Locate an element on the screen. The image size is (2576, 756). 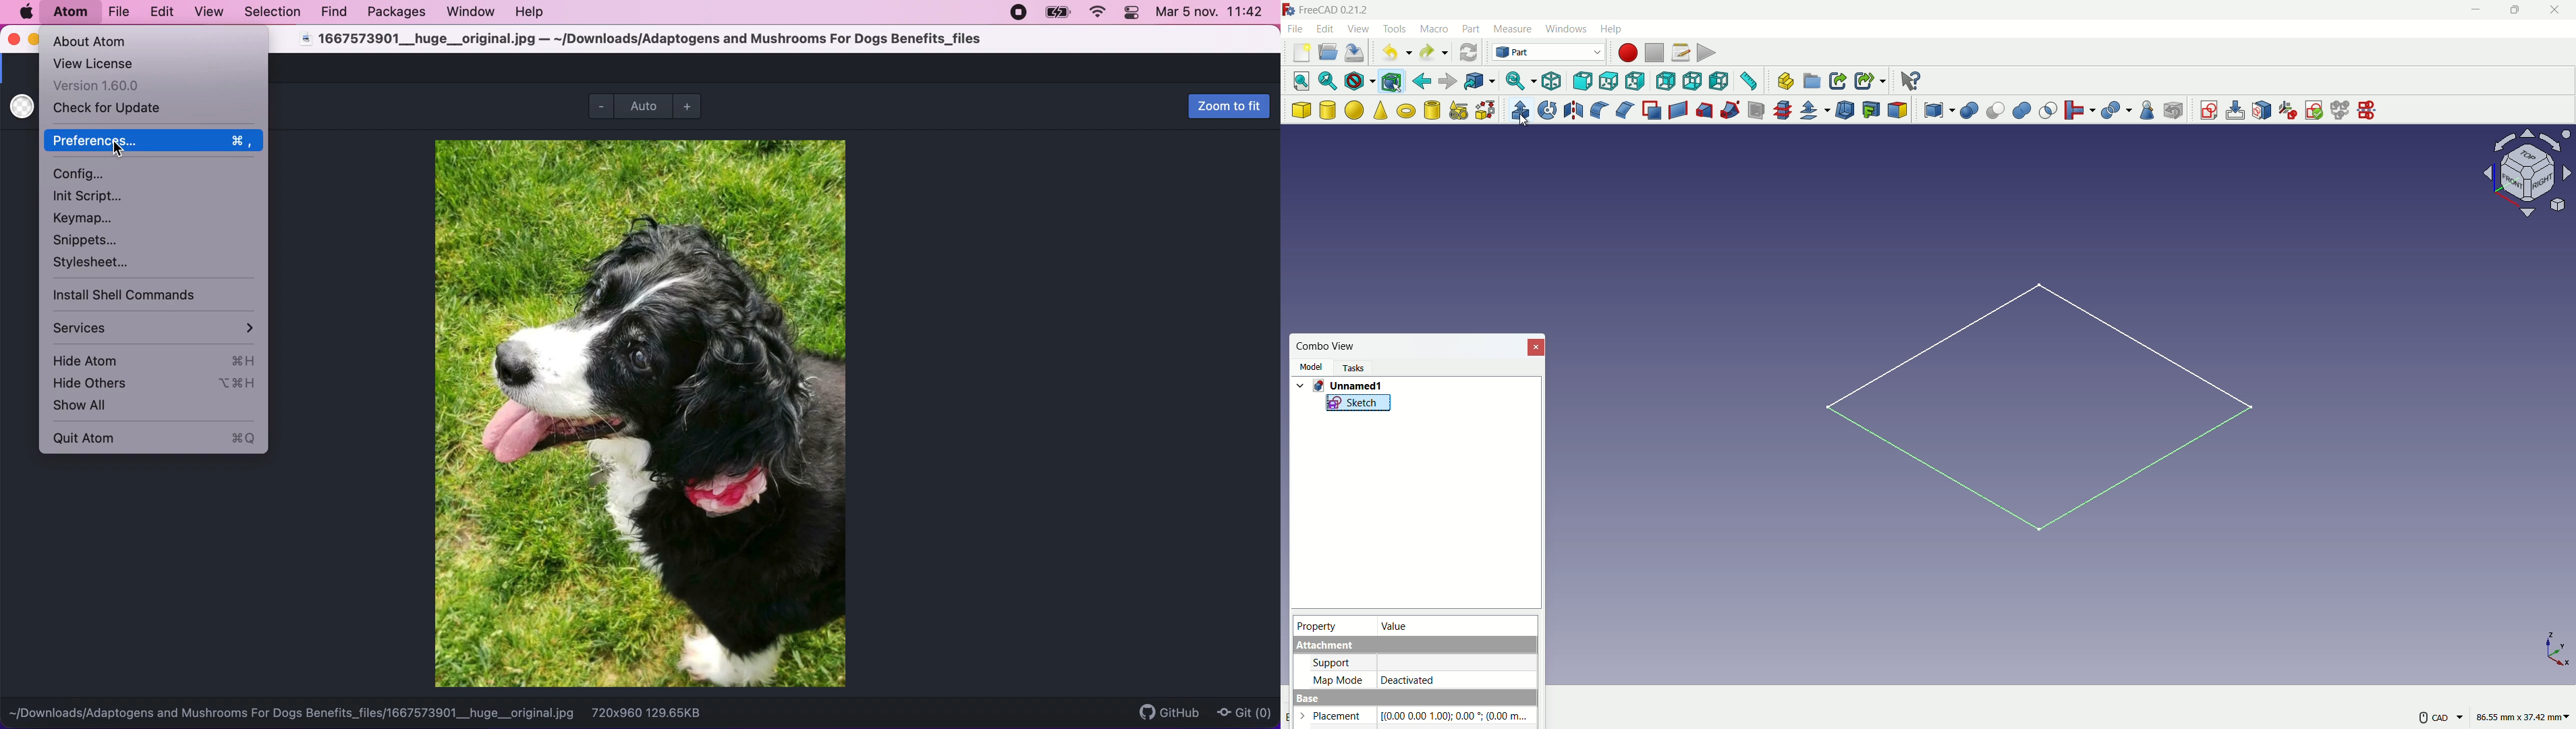
snippets is located at coordinates (91, 241).